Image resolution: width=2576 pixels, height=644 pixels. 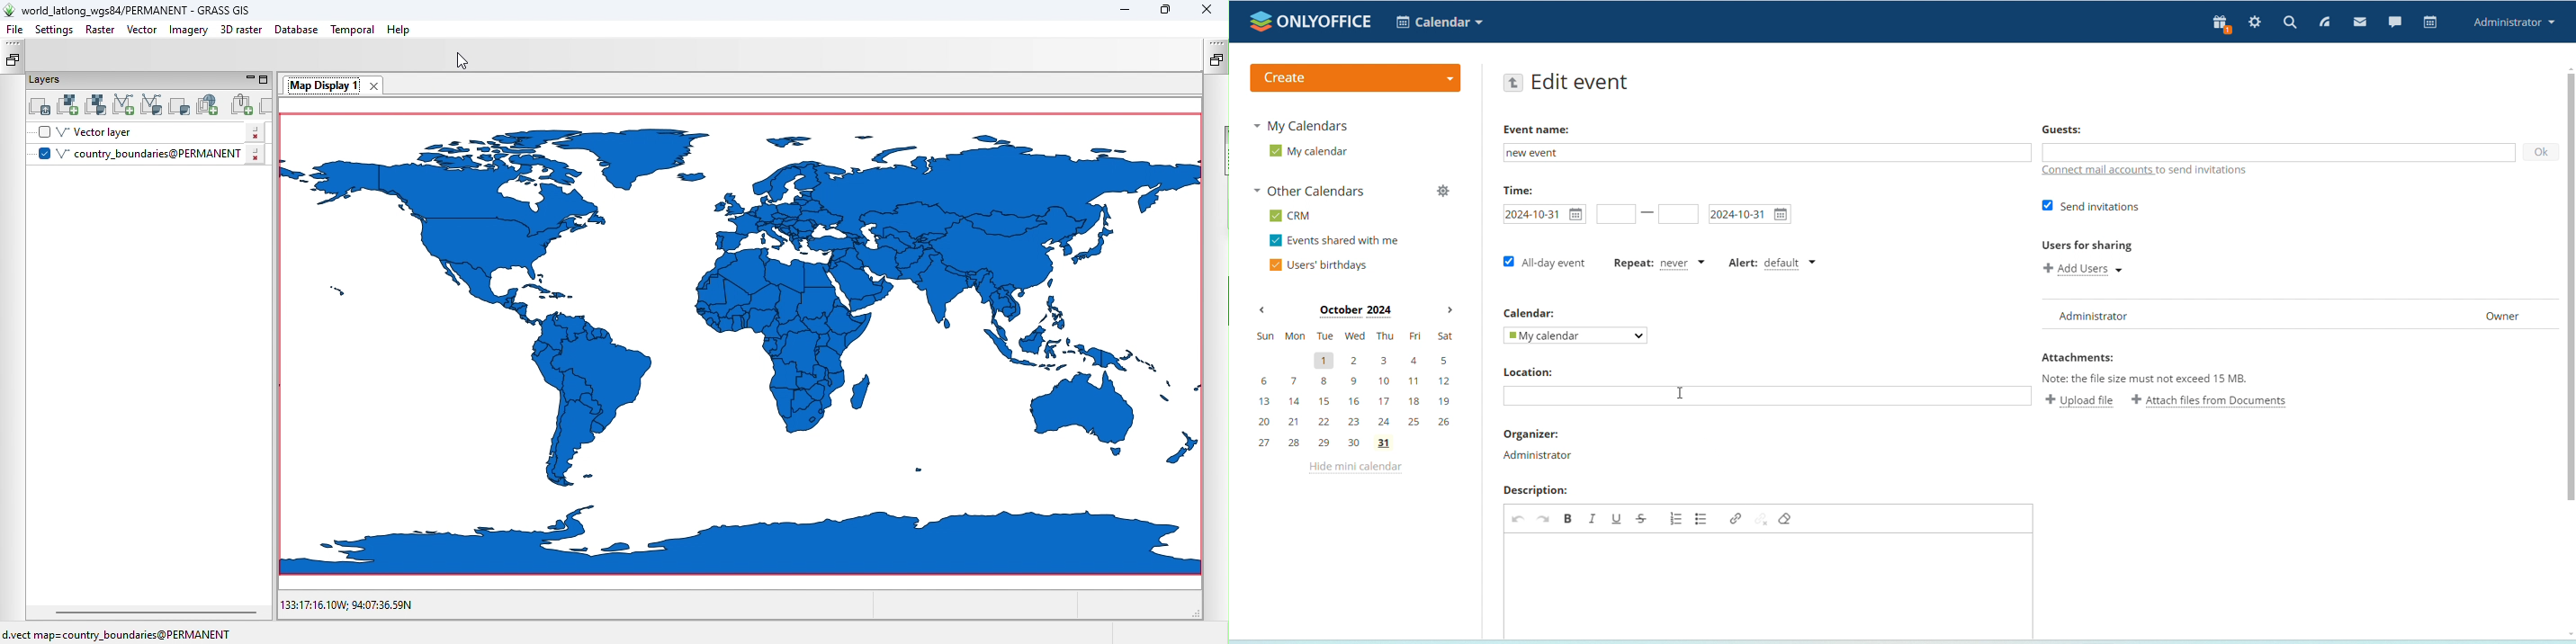 What do you see at coordinates (1774, 262) in the screenshot?
I see `alert type` at bounding box center [1774, 262].